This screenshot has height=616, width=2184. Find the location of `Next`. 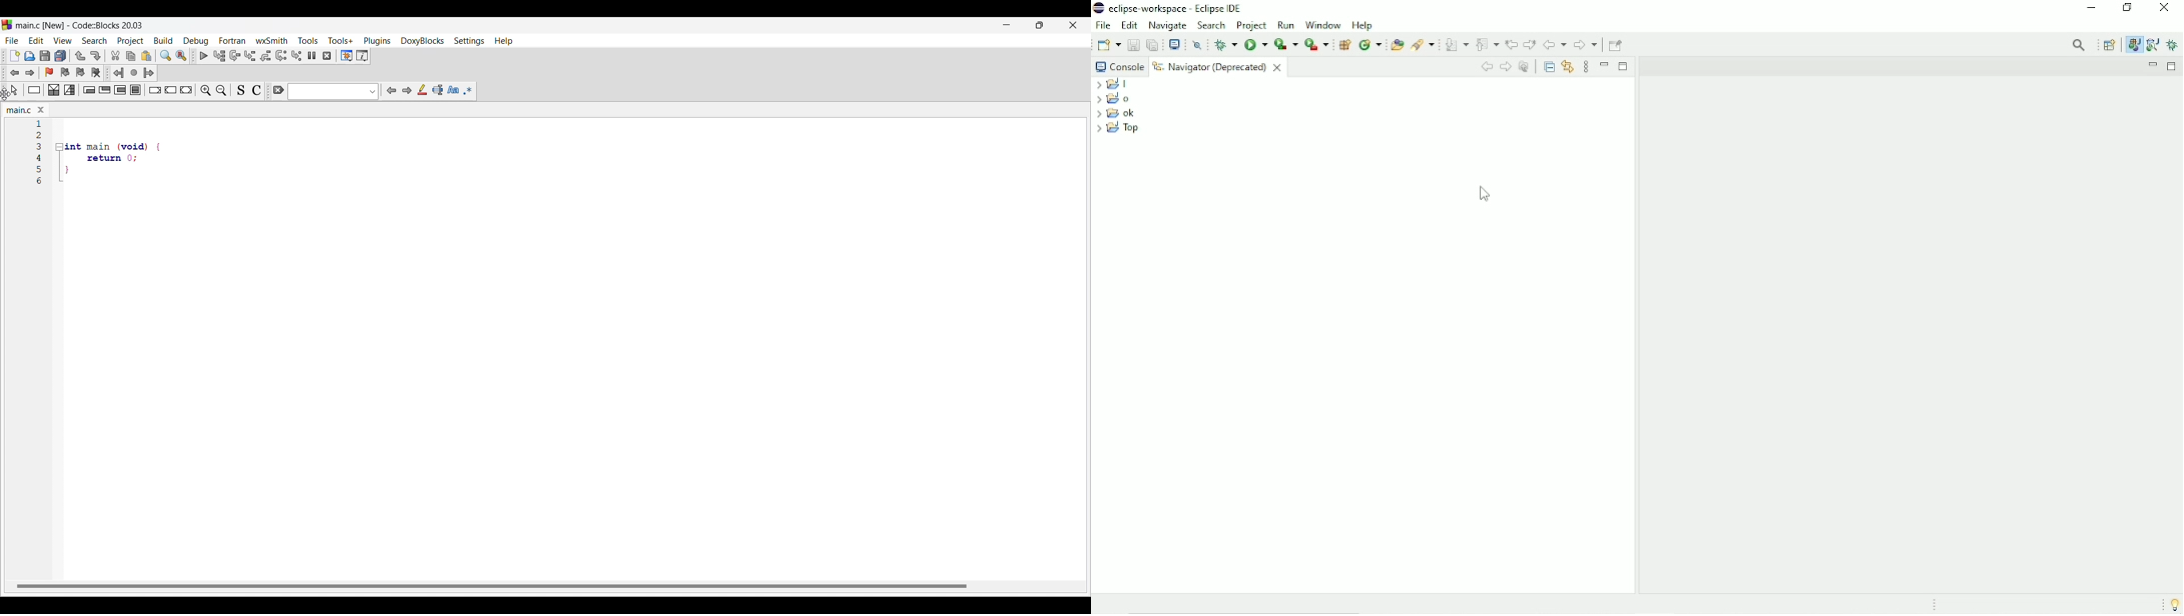

Next is located at coordinates (407, 90).